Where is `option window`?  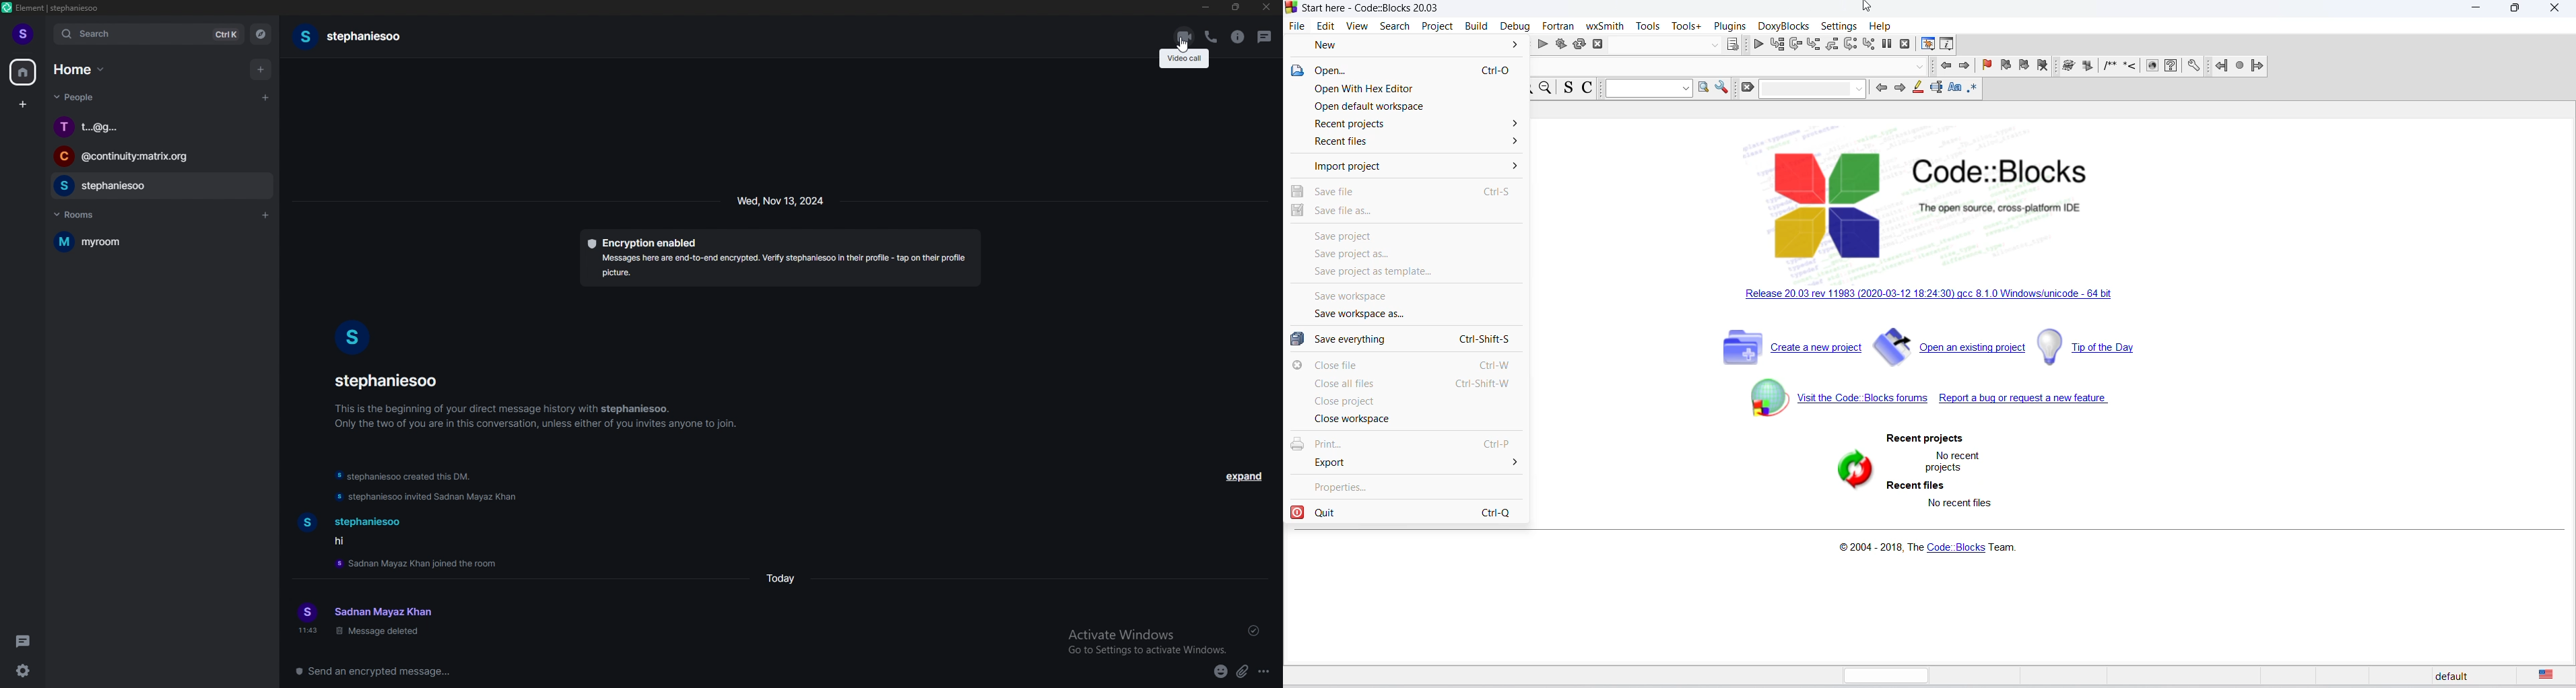
option window is located at coordinates (1702, 88).